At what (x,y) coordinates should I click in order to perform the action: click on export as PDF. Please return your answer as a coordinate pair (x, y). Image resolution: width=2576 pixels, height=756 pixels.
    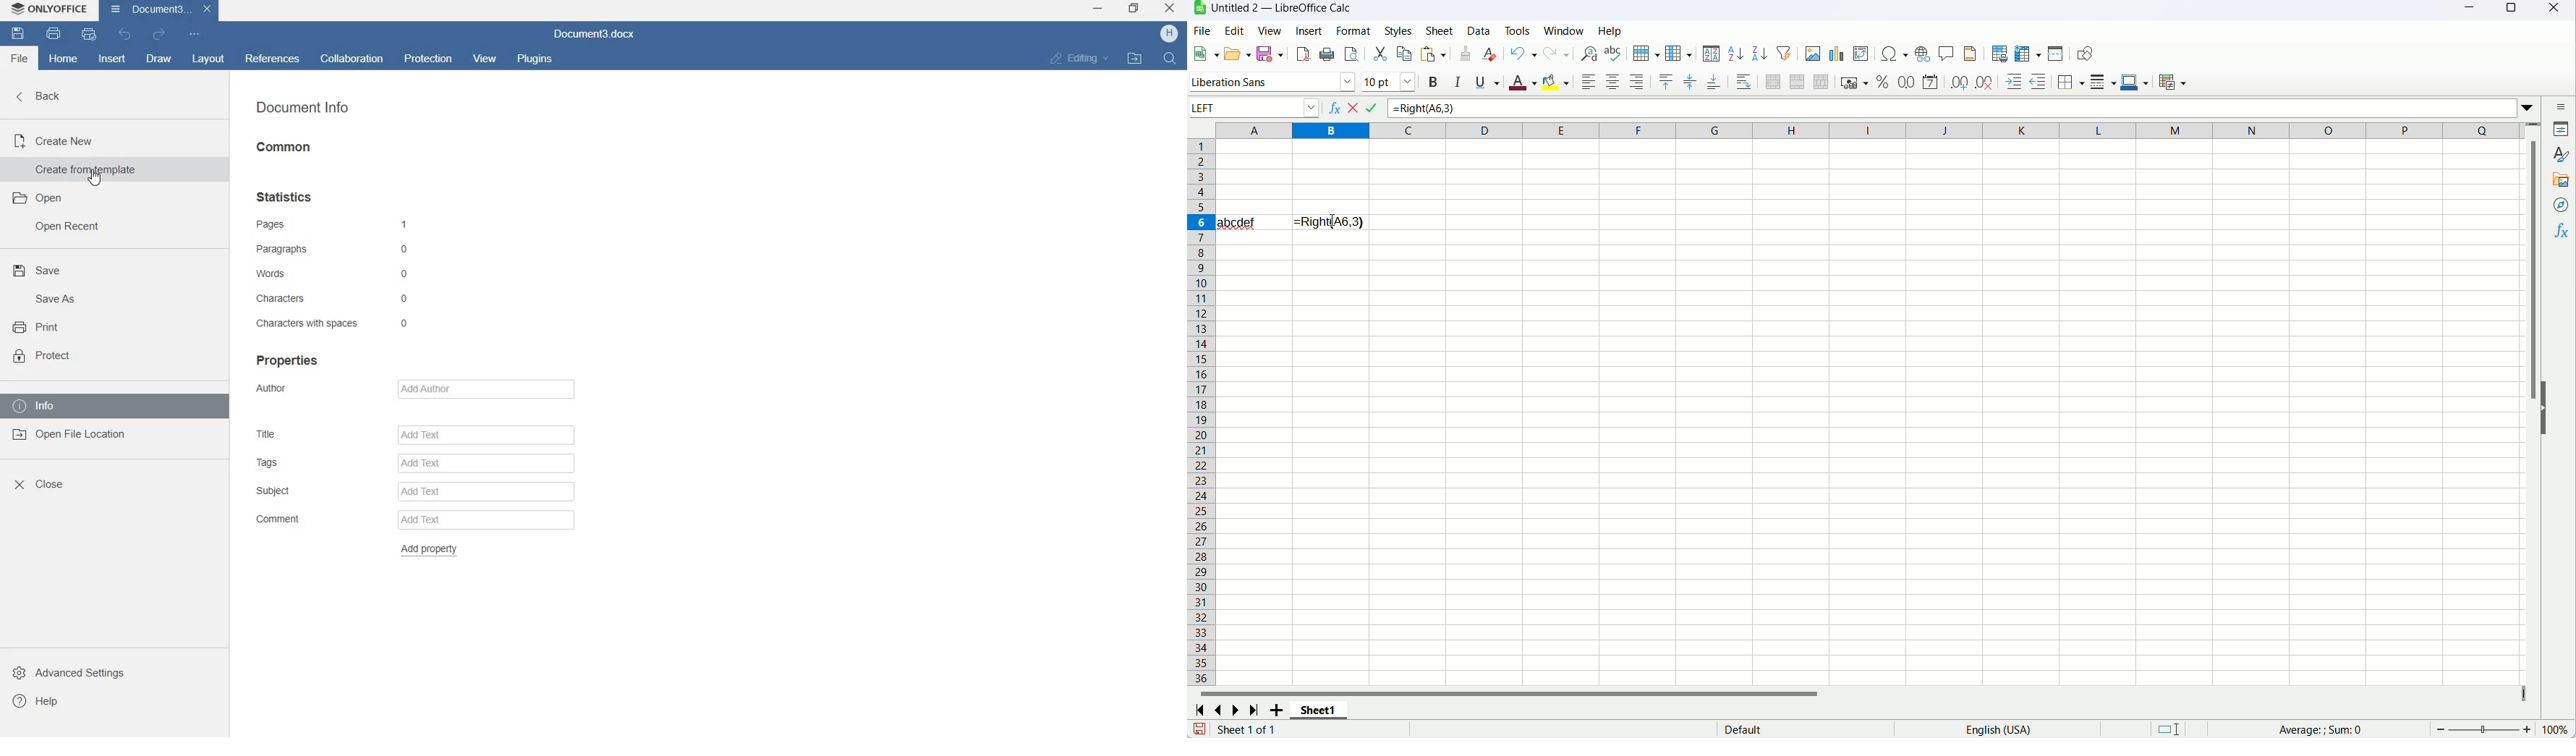
    Looking at the image, I should click on (1304, 54).